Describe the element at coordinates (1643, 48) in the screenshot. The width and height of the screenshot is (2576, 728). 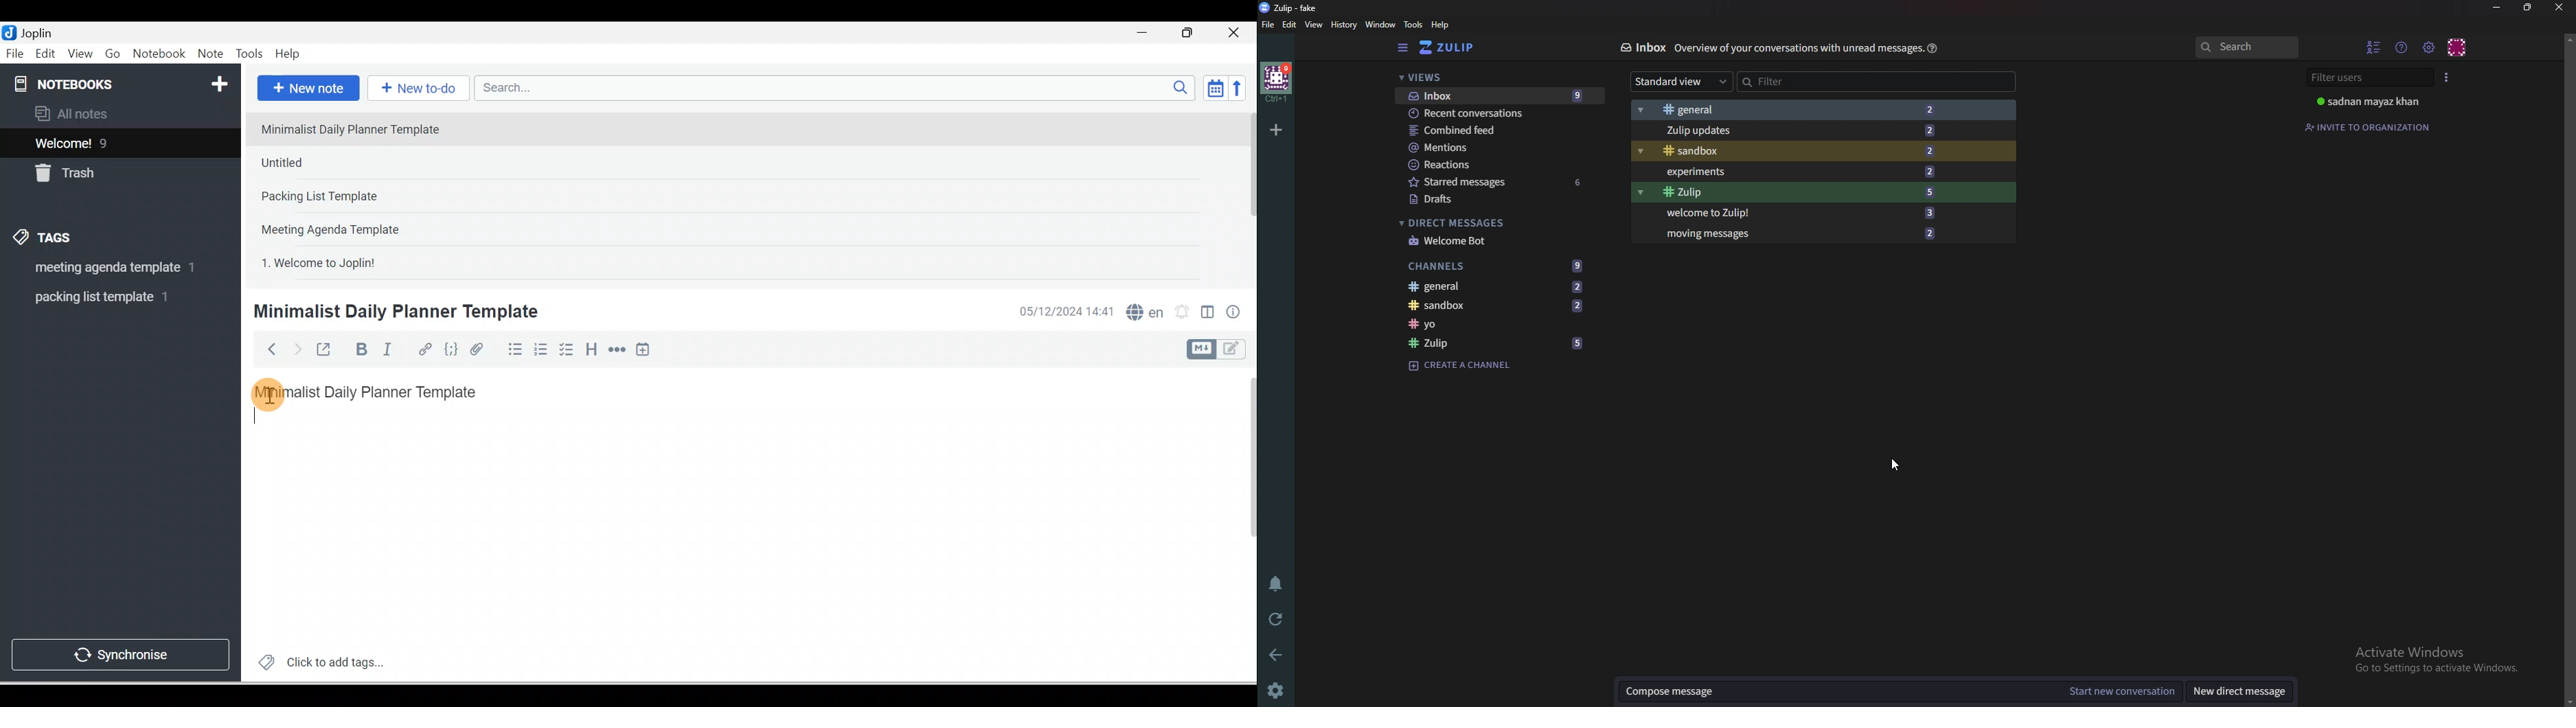
I see `Inbox` at that location.